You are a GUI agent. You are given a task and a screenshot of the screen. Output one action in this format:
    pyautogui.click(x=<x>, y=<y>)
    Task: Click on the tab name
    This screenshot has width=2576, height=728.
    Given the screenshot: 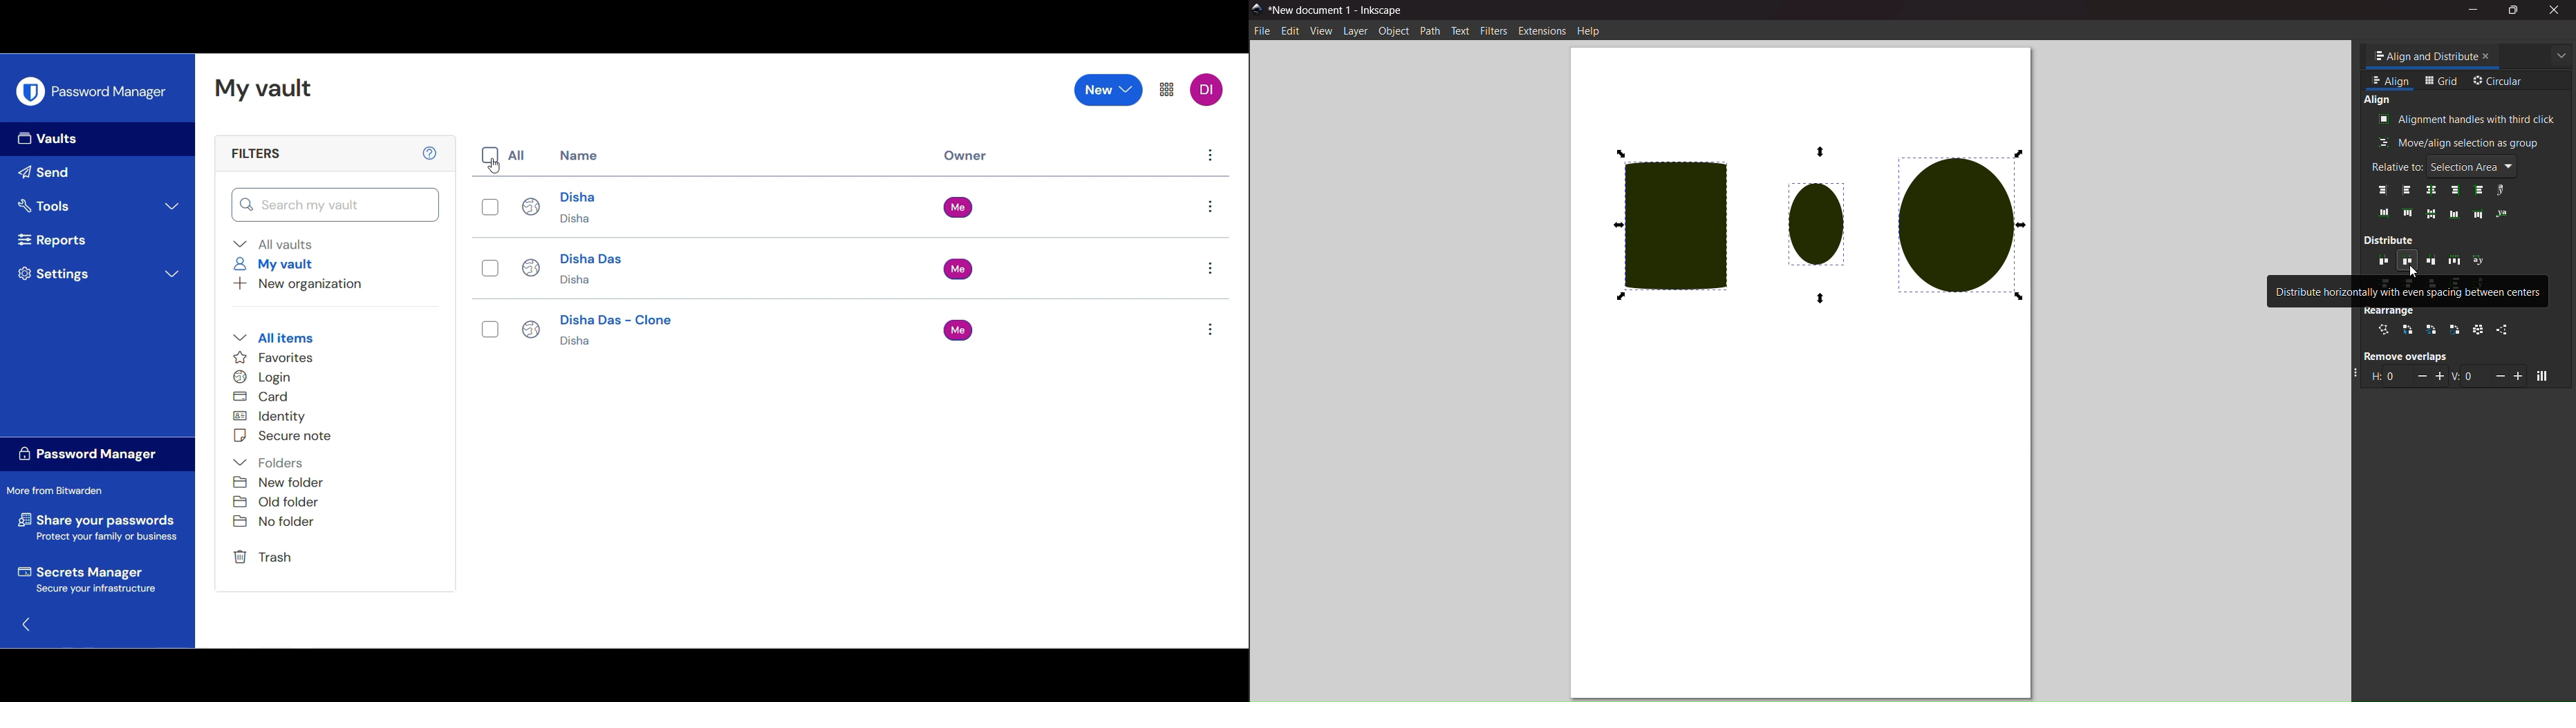 What is the action you would take?
    pyautogui.click(x=2424, y=53)
    